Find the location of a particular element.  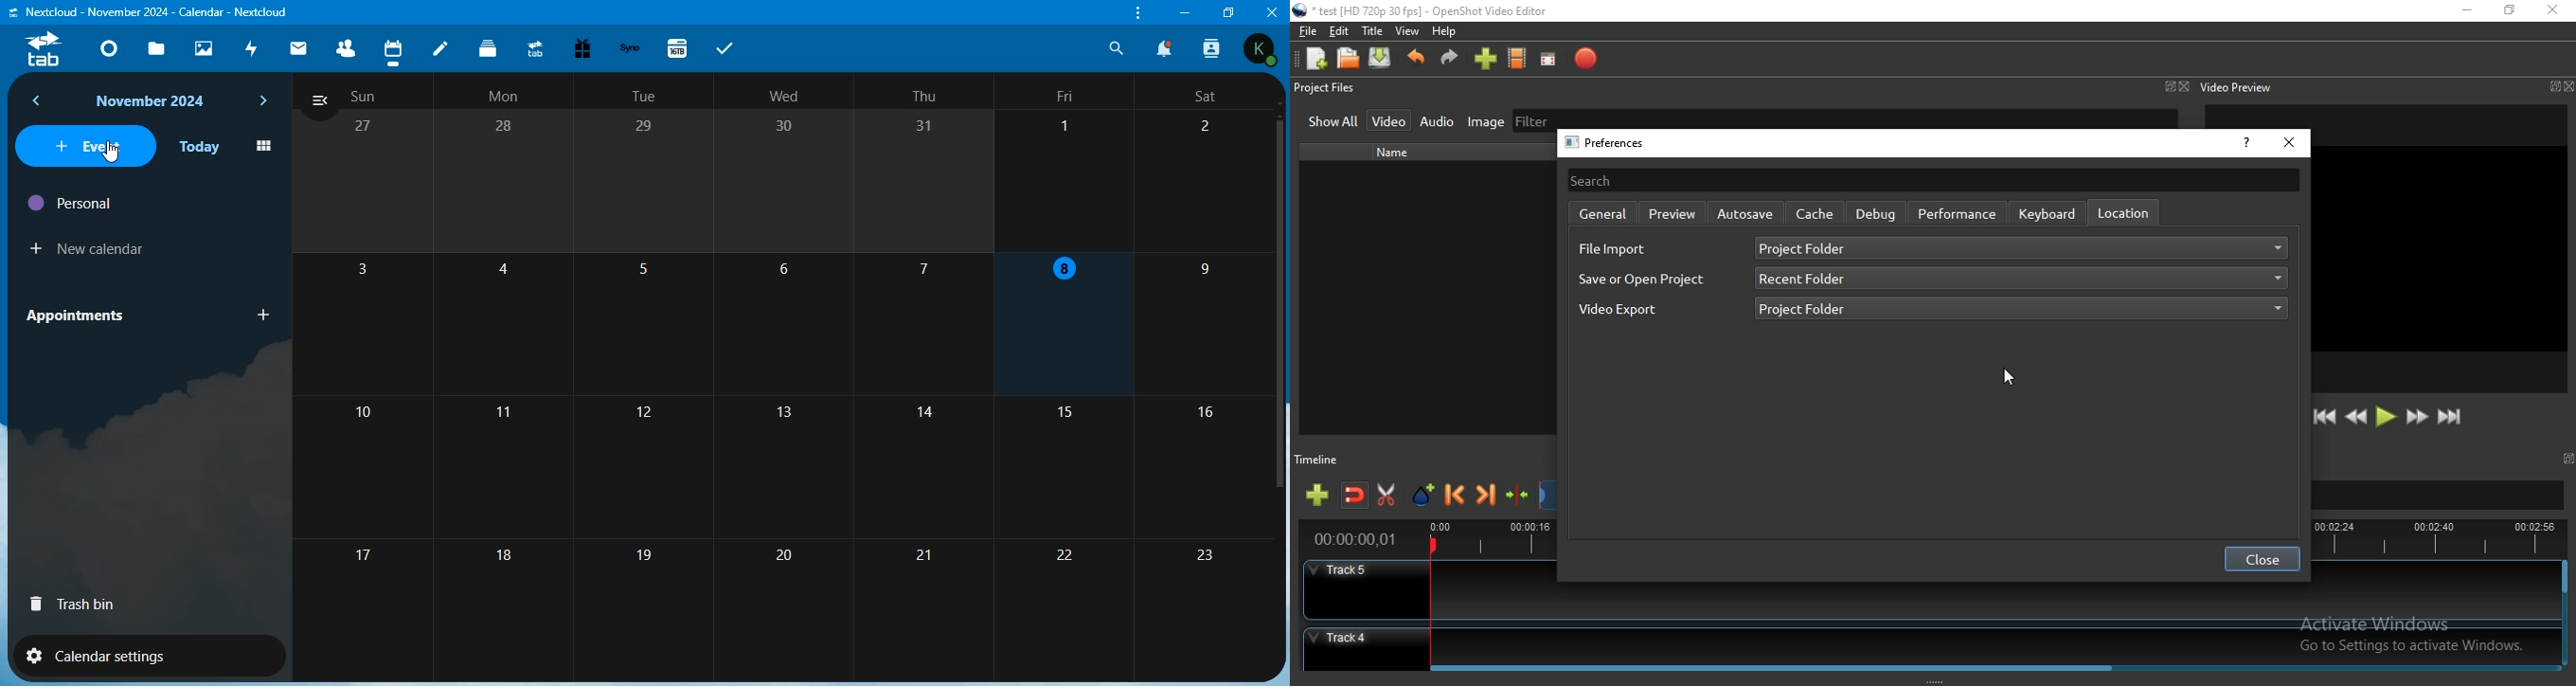

tabs is located at coordinates (726, 47).